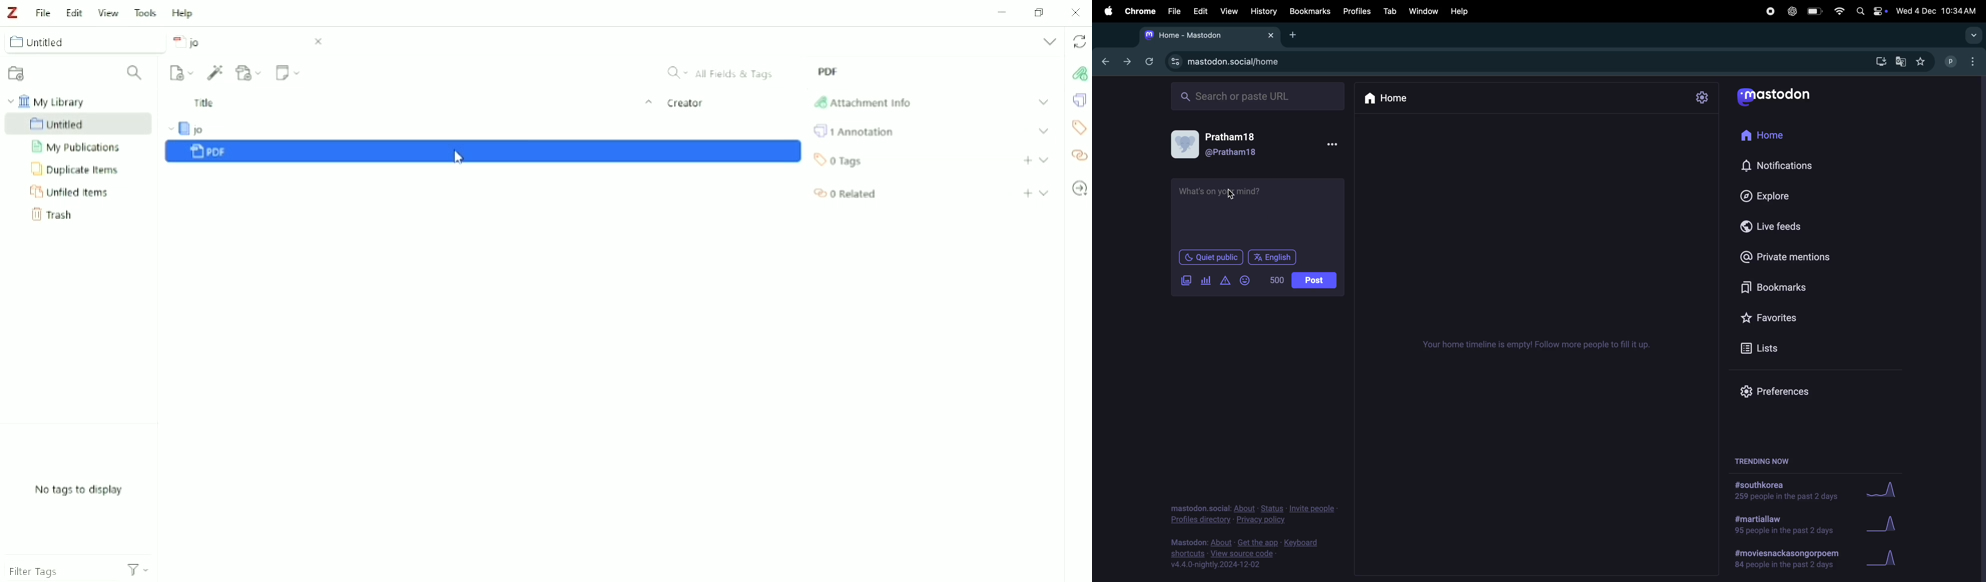  I want to click on Expand Section, so click(1042, 102).